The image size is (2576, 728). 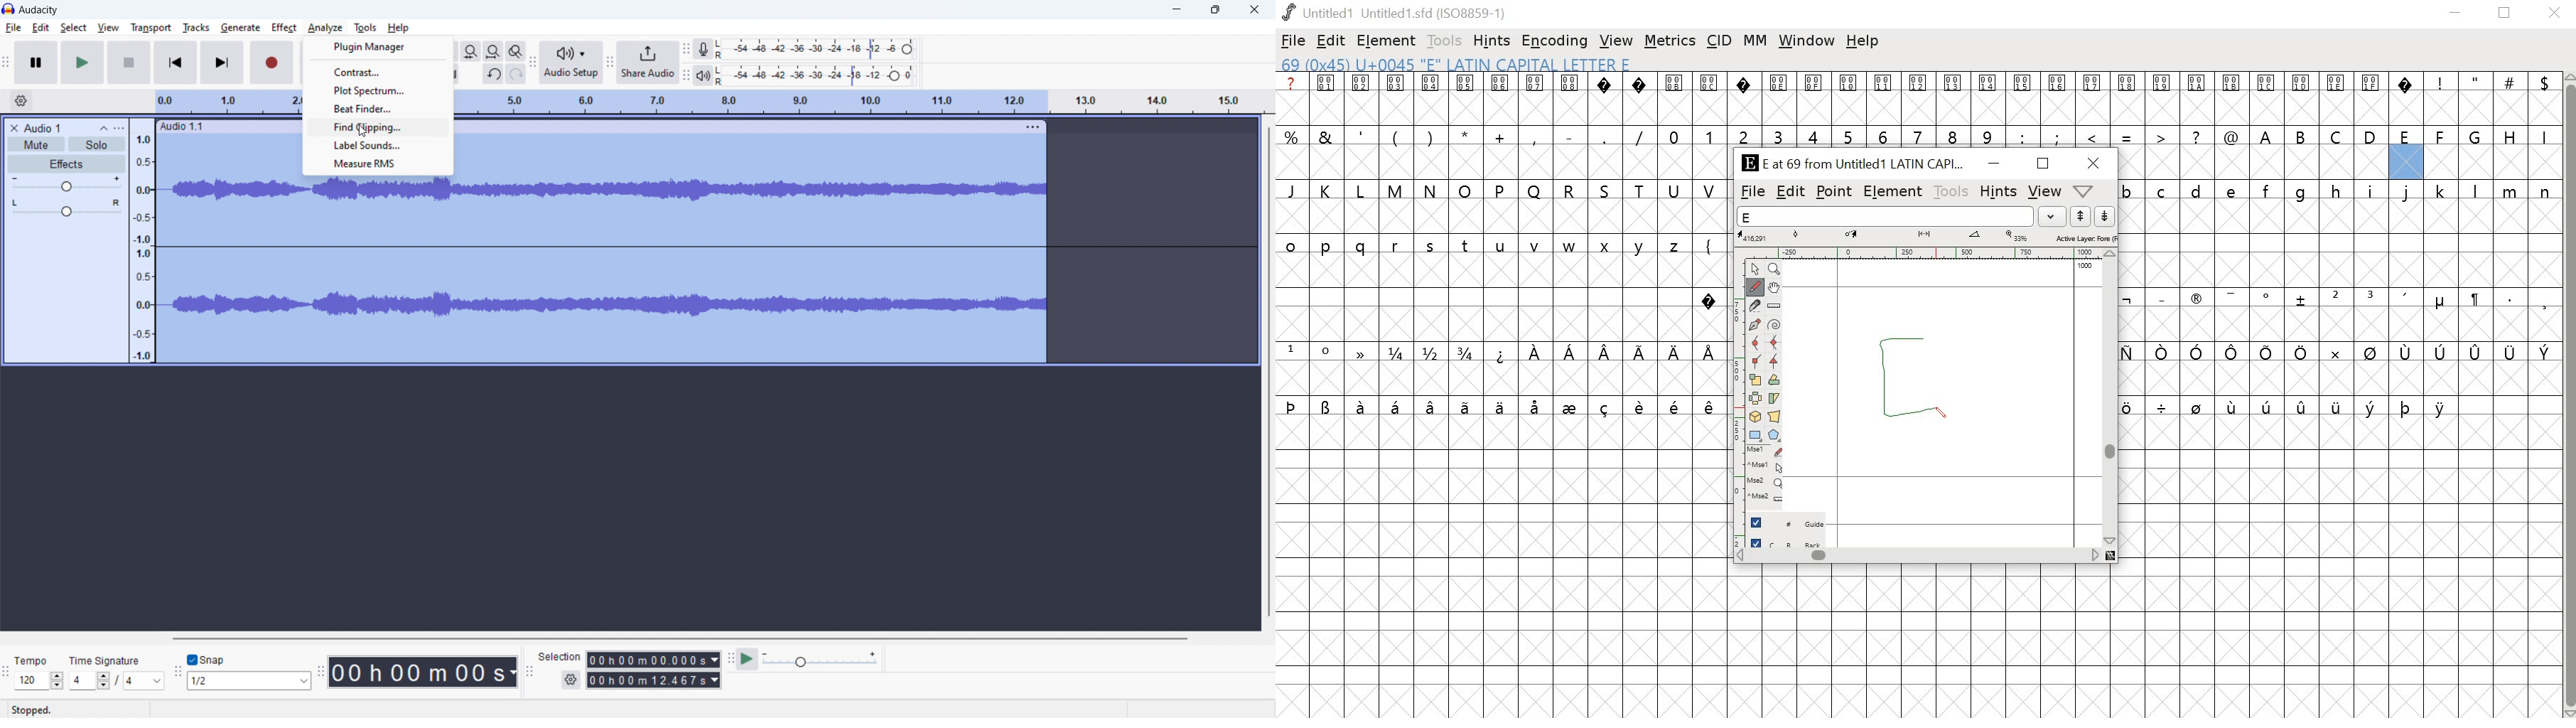 I want to click on empty cells, so click(x=1926, y=641).